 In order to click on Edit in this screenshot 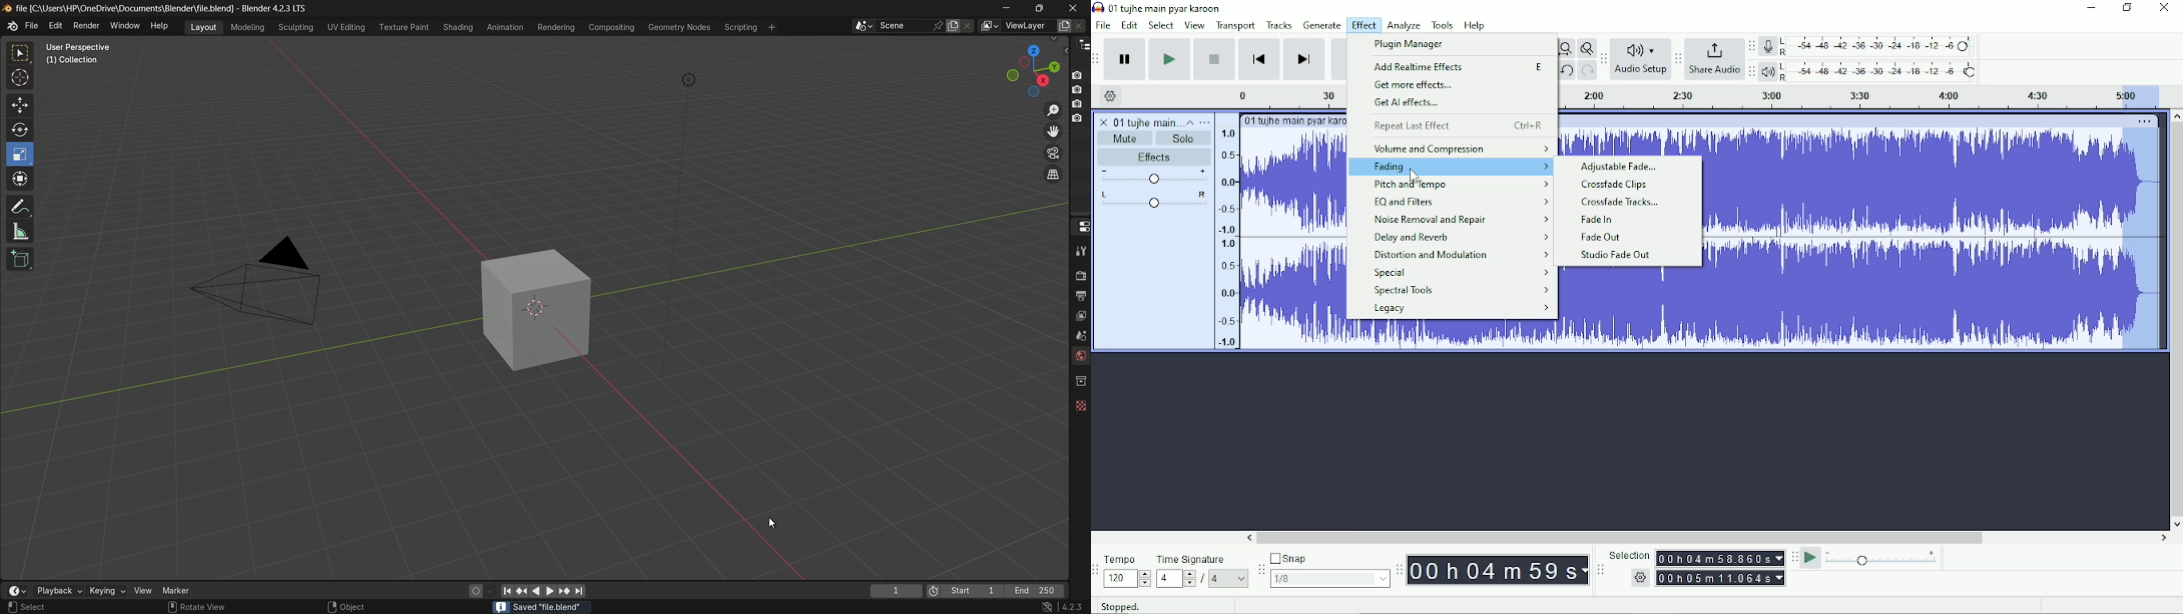, I will do `click(1130, 26)`.